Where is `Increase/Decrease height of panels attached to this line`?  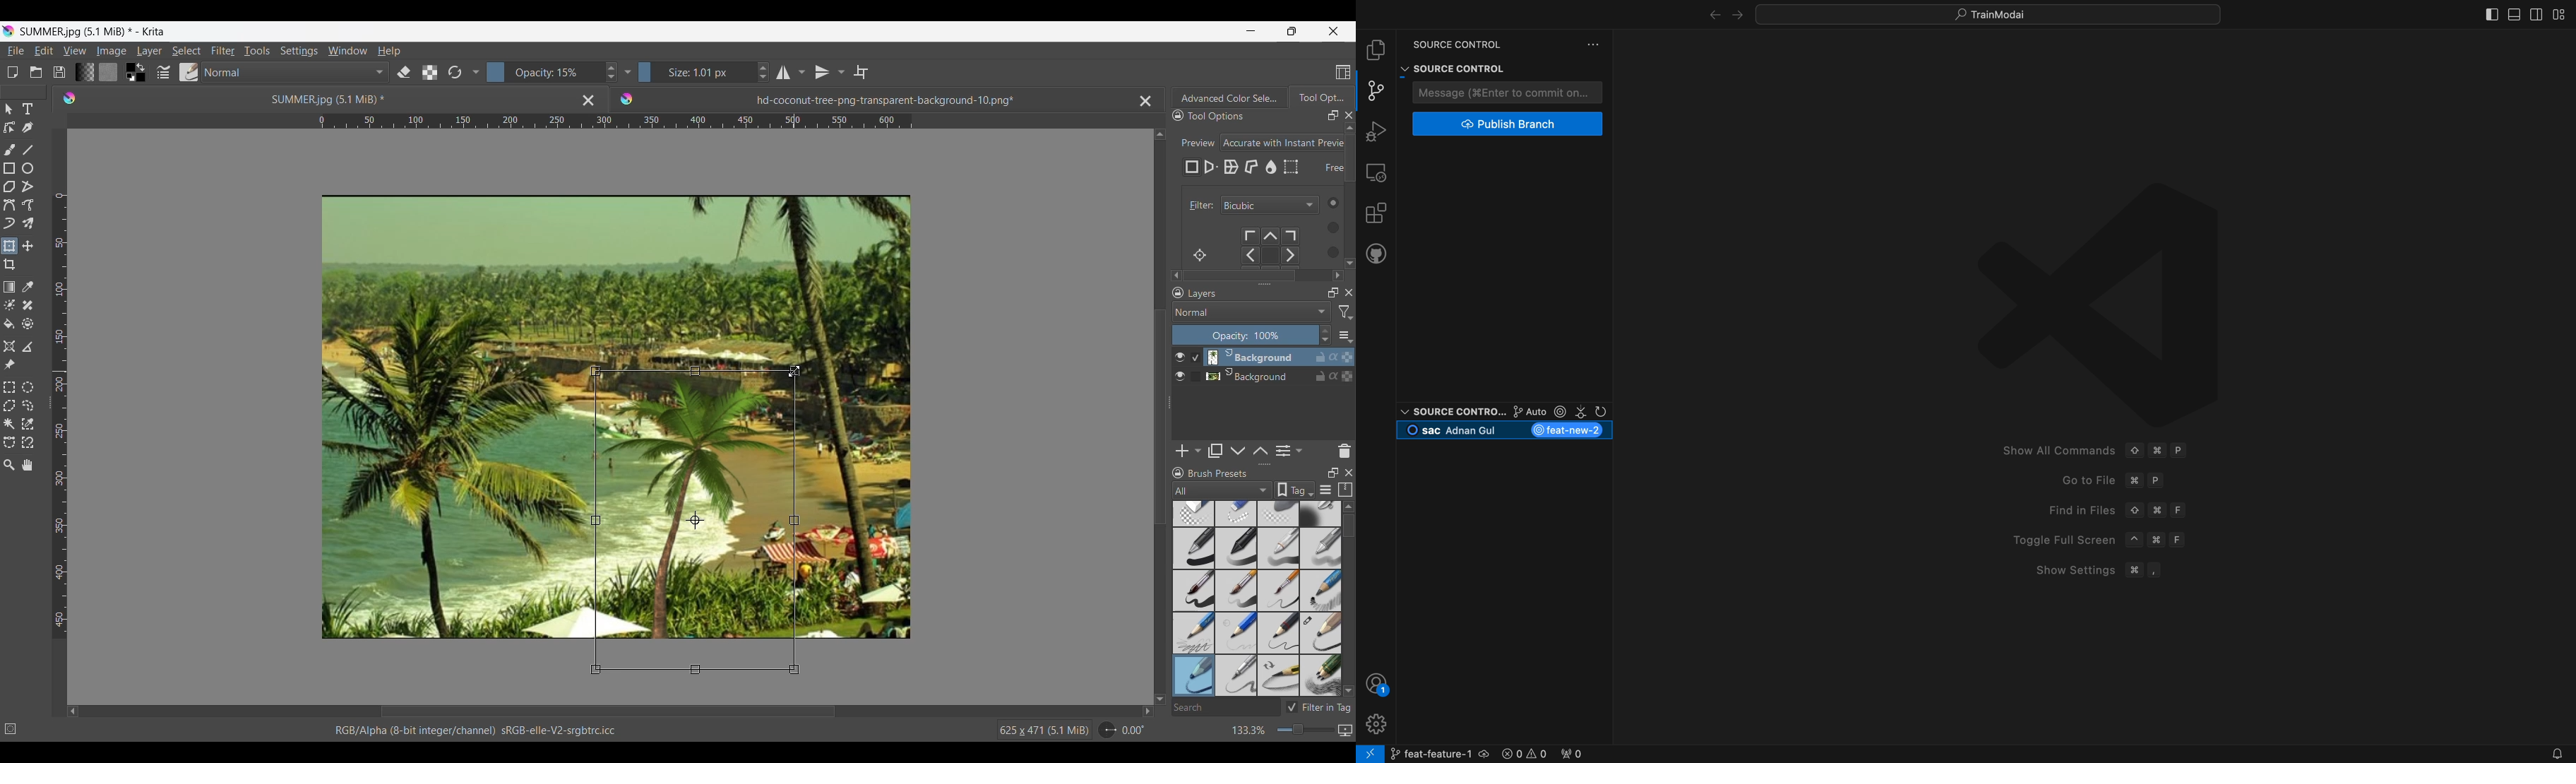
Increase/Decrease height of panels attached to this line is located at coordinates (1266, 464).